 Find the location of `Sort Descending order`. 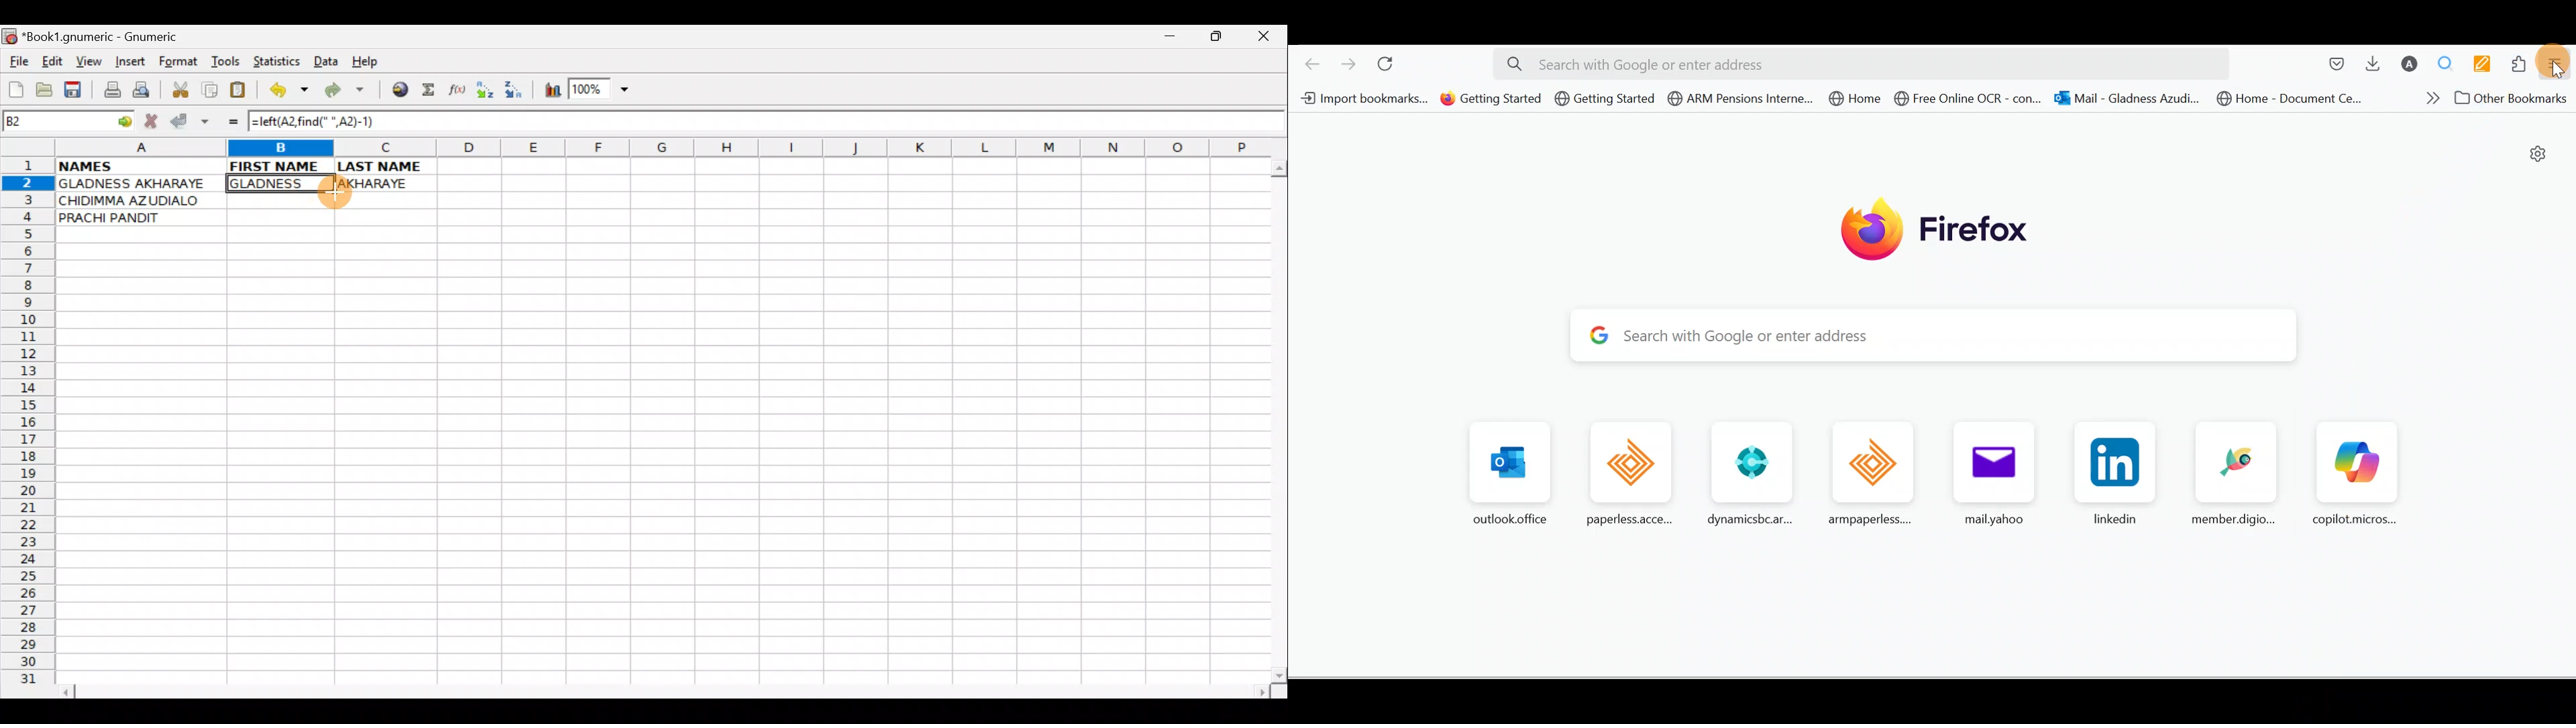

Sort Descending order is located at coordinates (517, 93).